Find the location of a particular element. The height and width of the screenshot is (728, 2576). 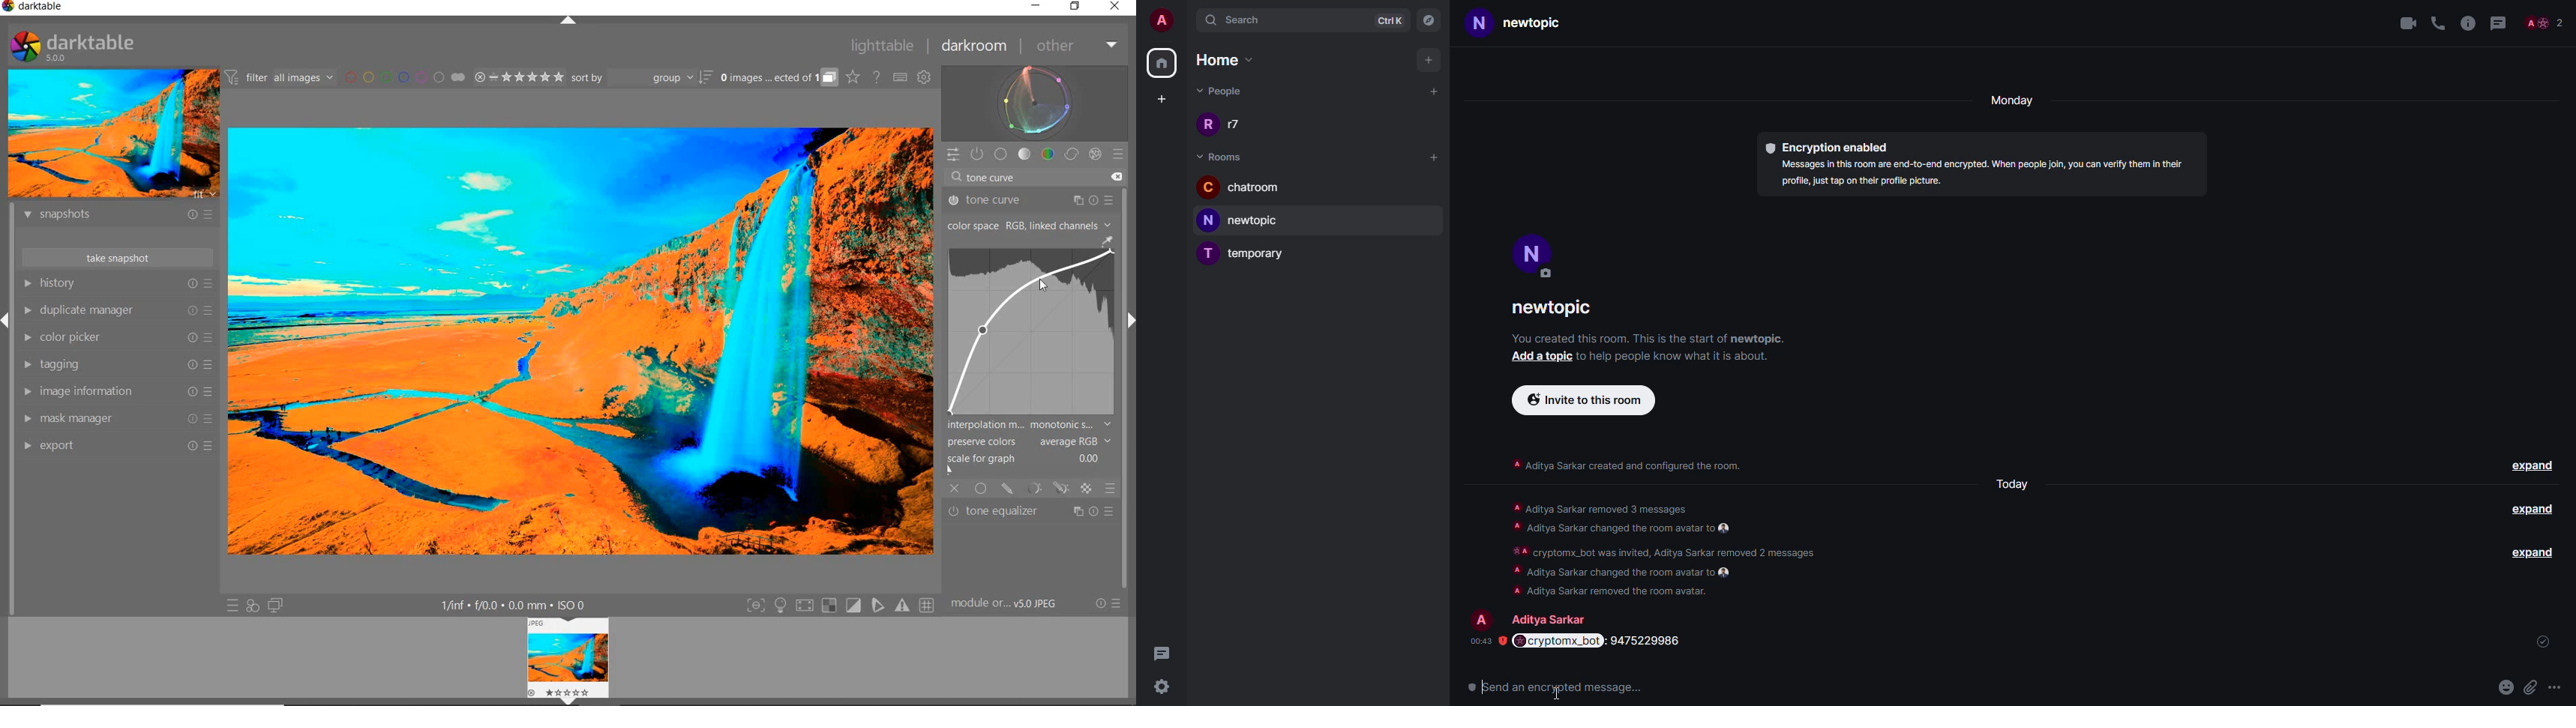

CURSOR is located at coordinates (984, 332).